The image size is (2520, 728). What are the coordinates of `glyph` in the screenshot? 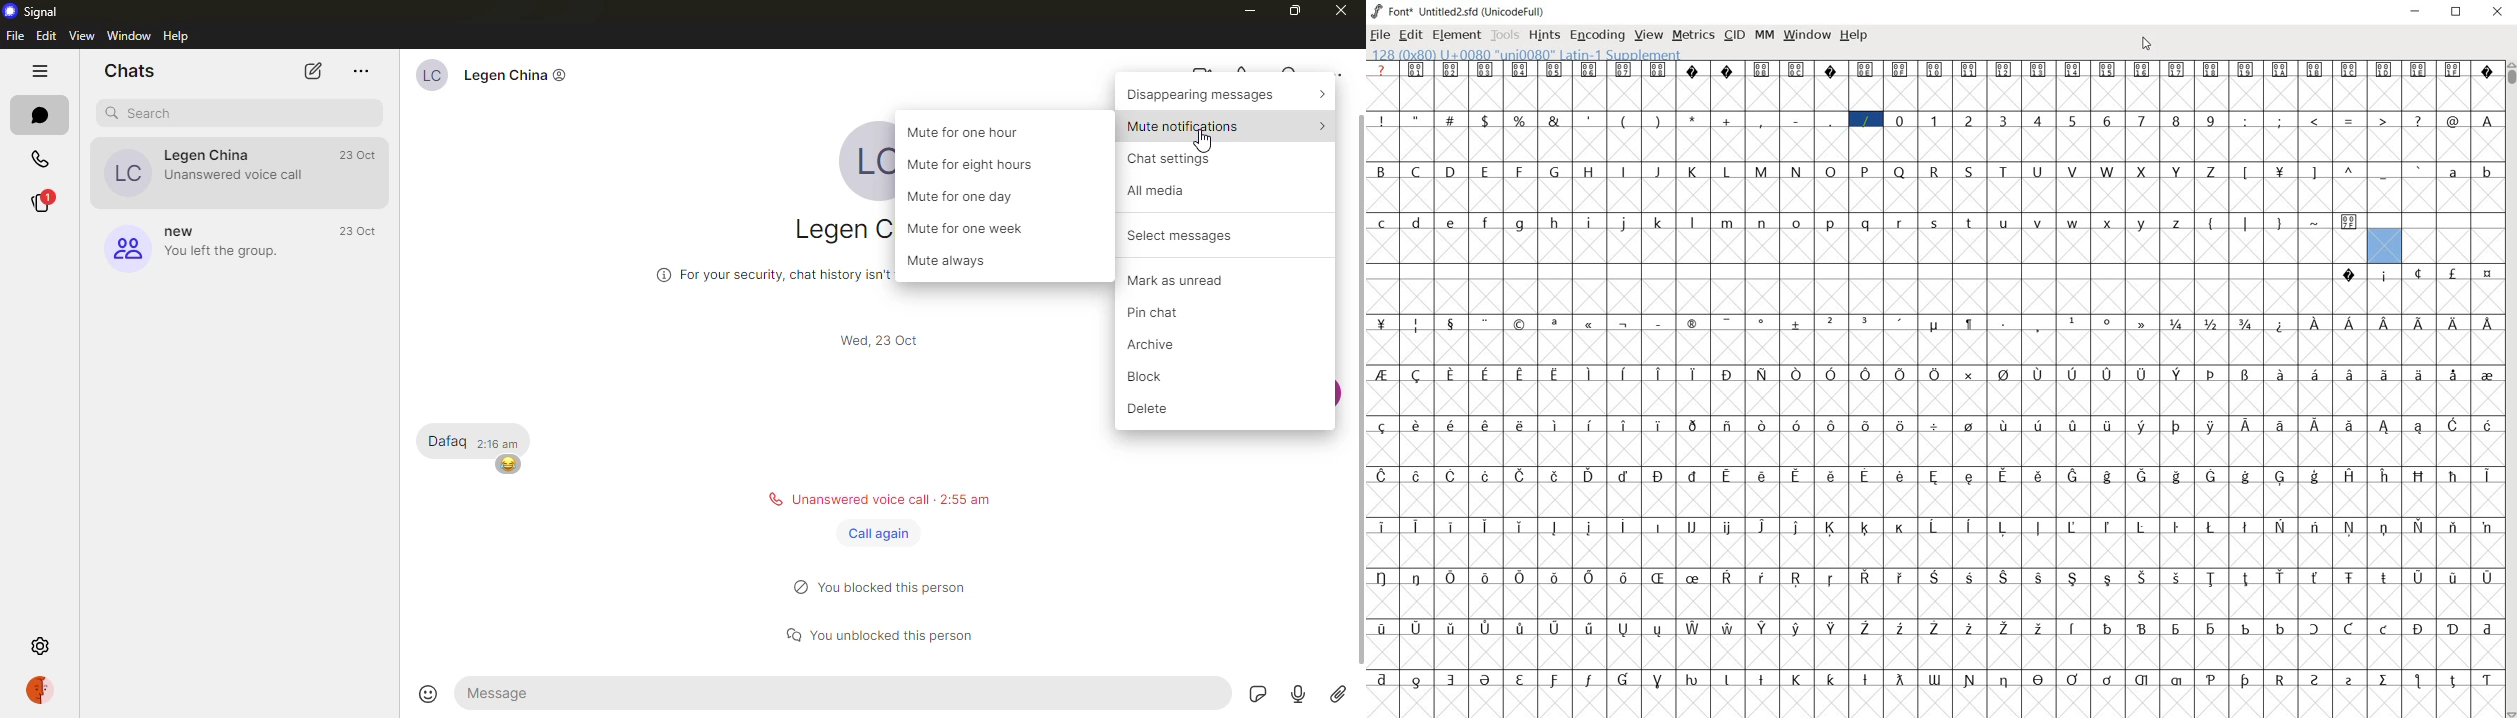 It's located at (2107, 680).